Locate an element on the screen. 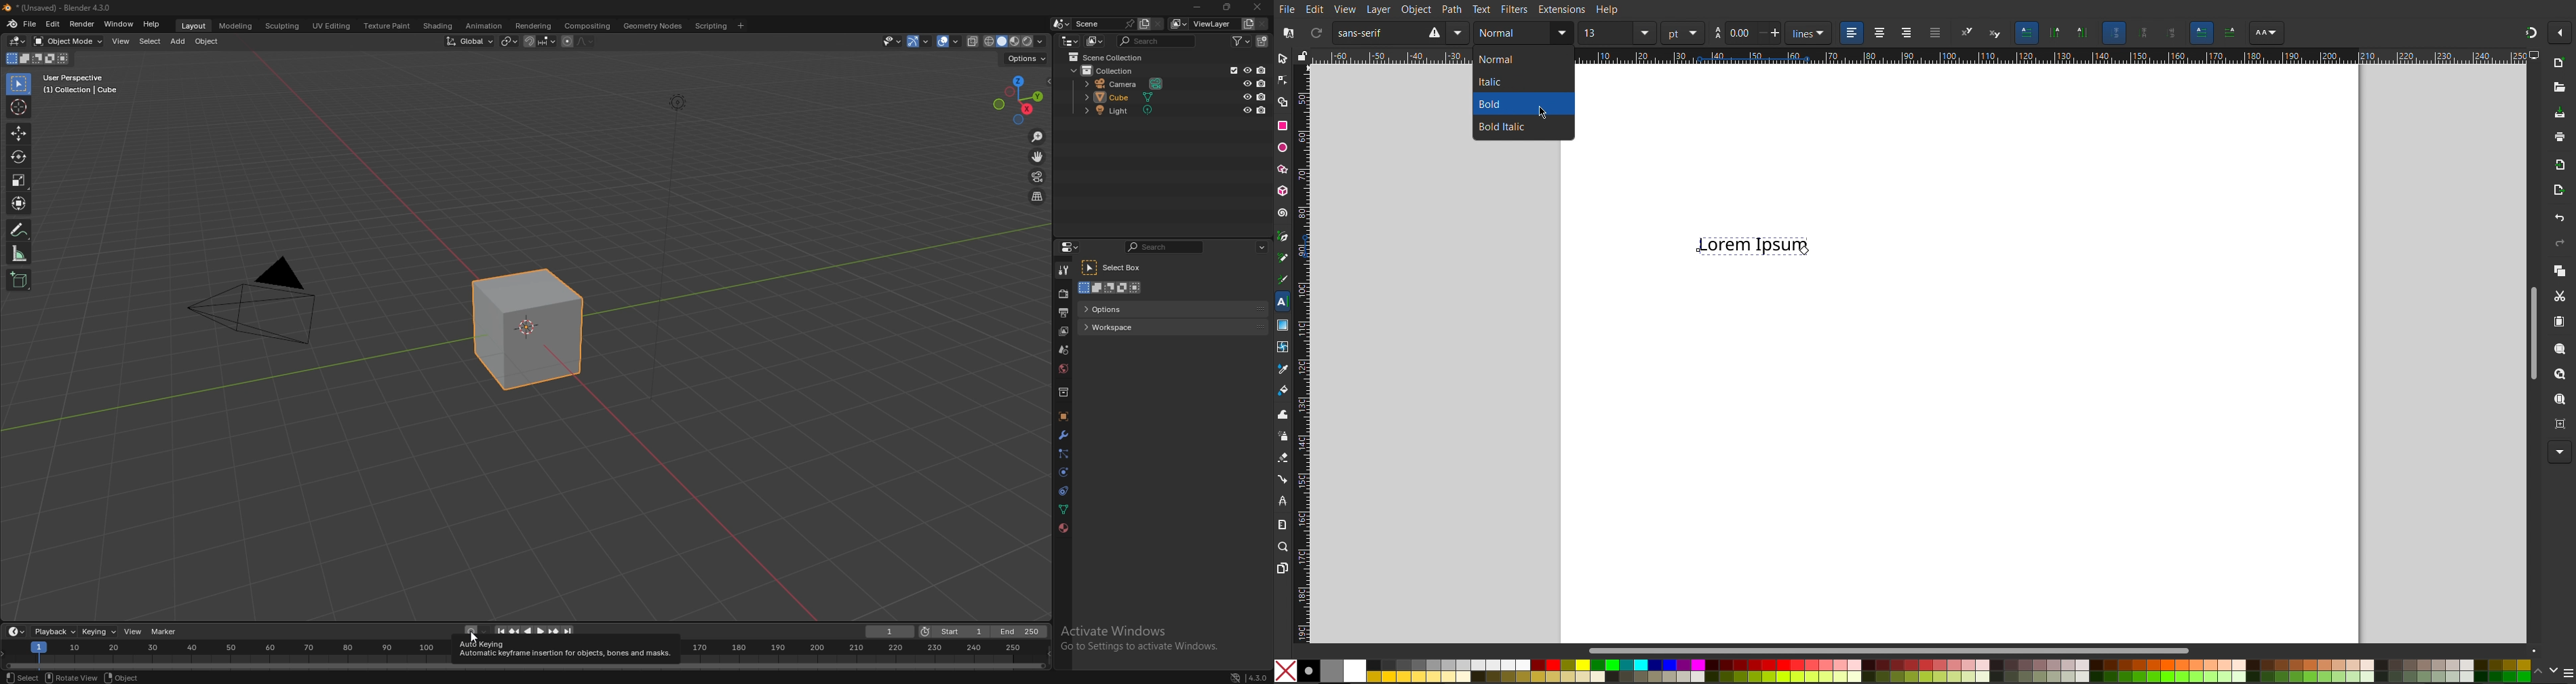  jump to endpoint is located at coordinates (499, 632).